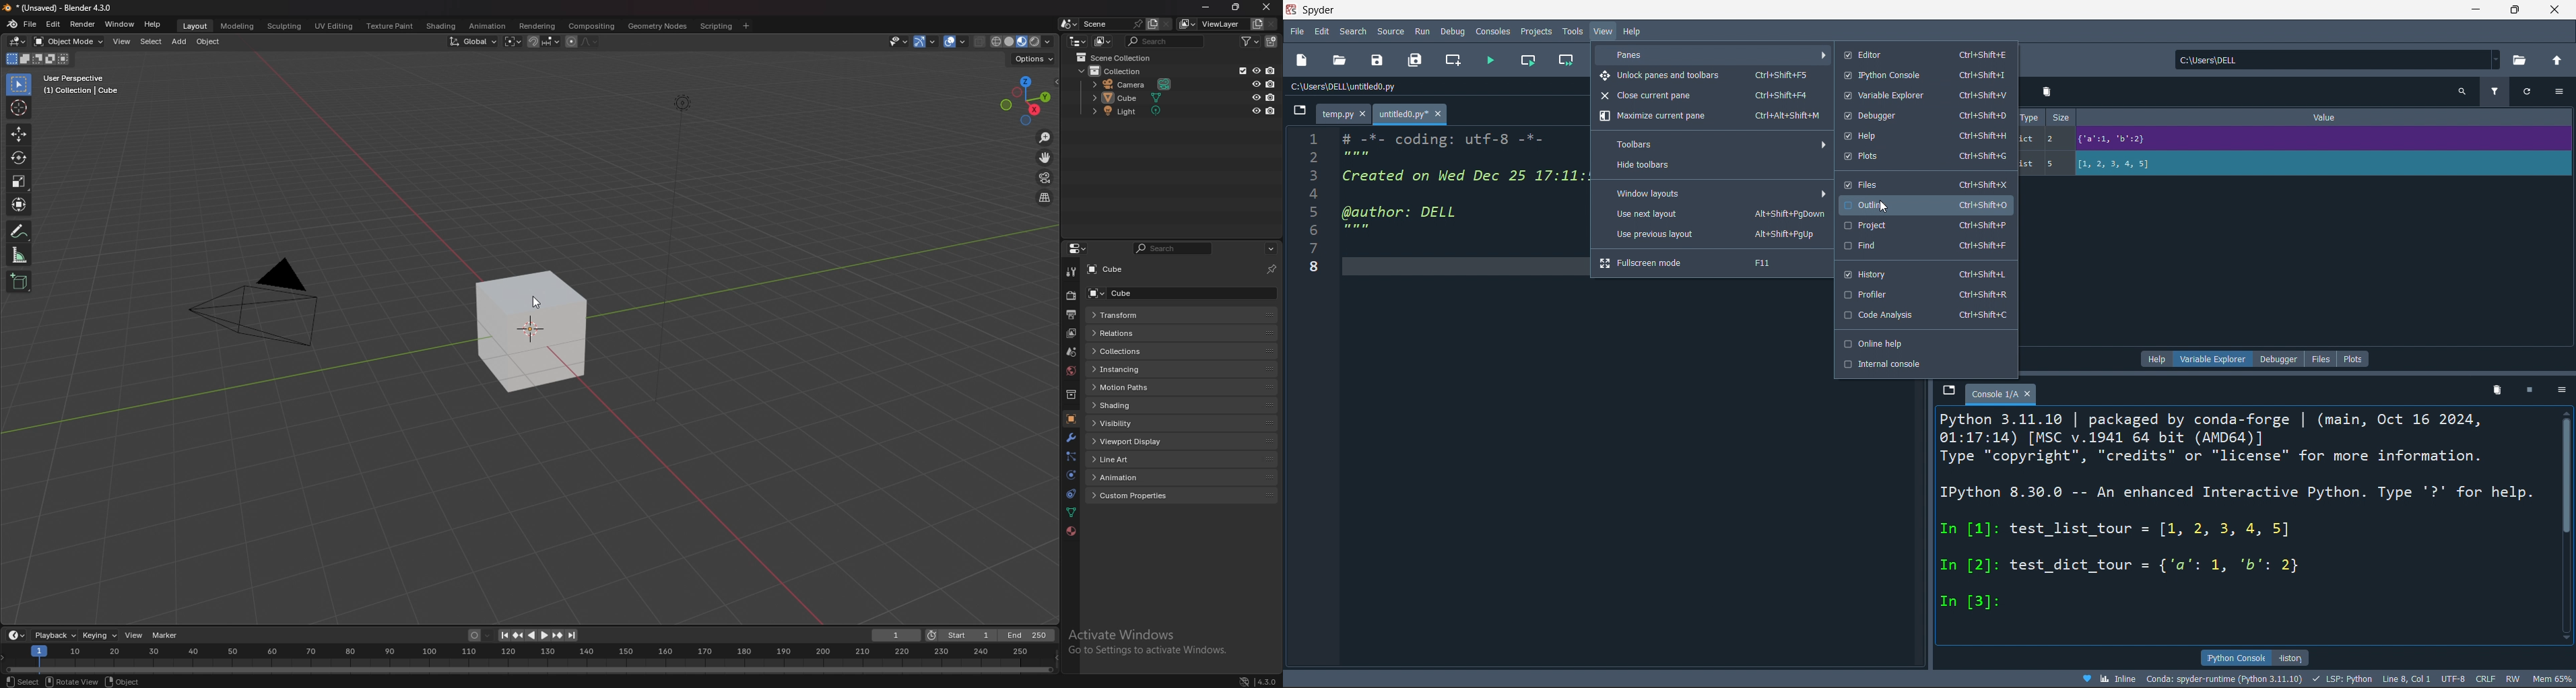 The width and height of the screenshot is (2576, 700). What do you see at coordinates (1458, 201) in the screenshot?
I see `# -*- coding: utf-8 -*-
Created on Wed Dec 25 17:11:50 2024
@author: DELL` at bounding box center [1458, 201].